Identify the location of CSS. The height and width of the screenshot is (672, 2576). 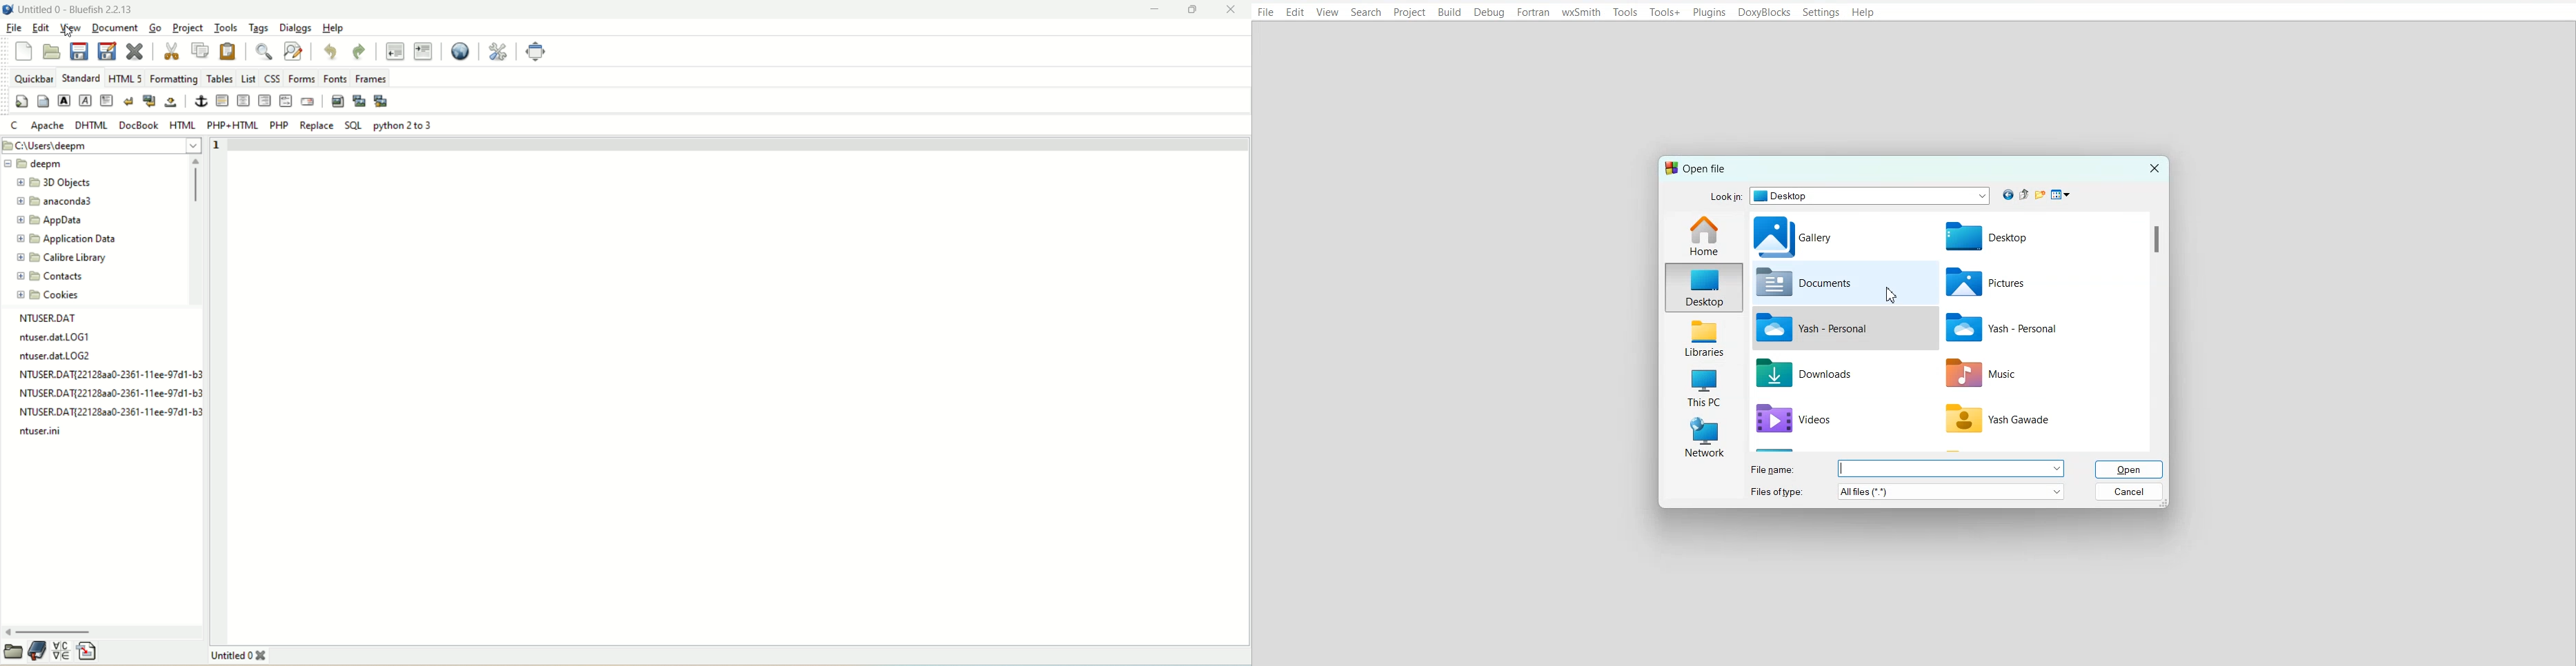
(272, 77).